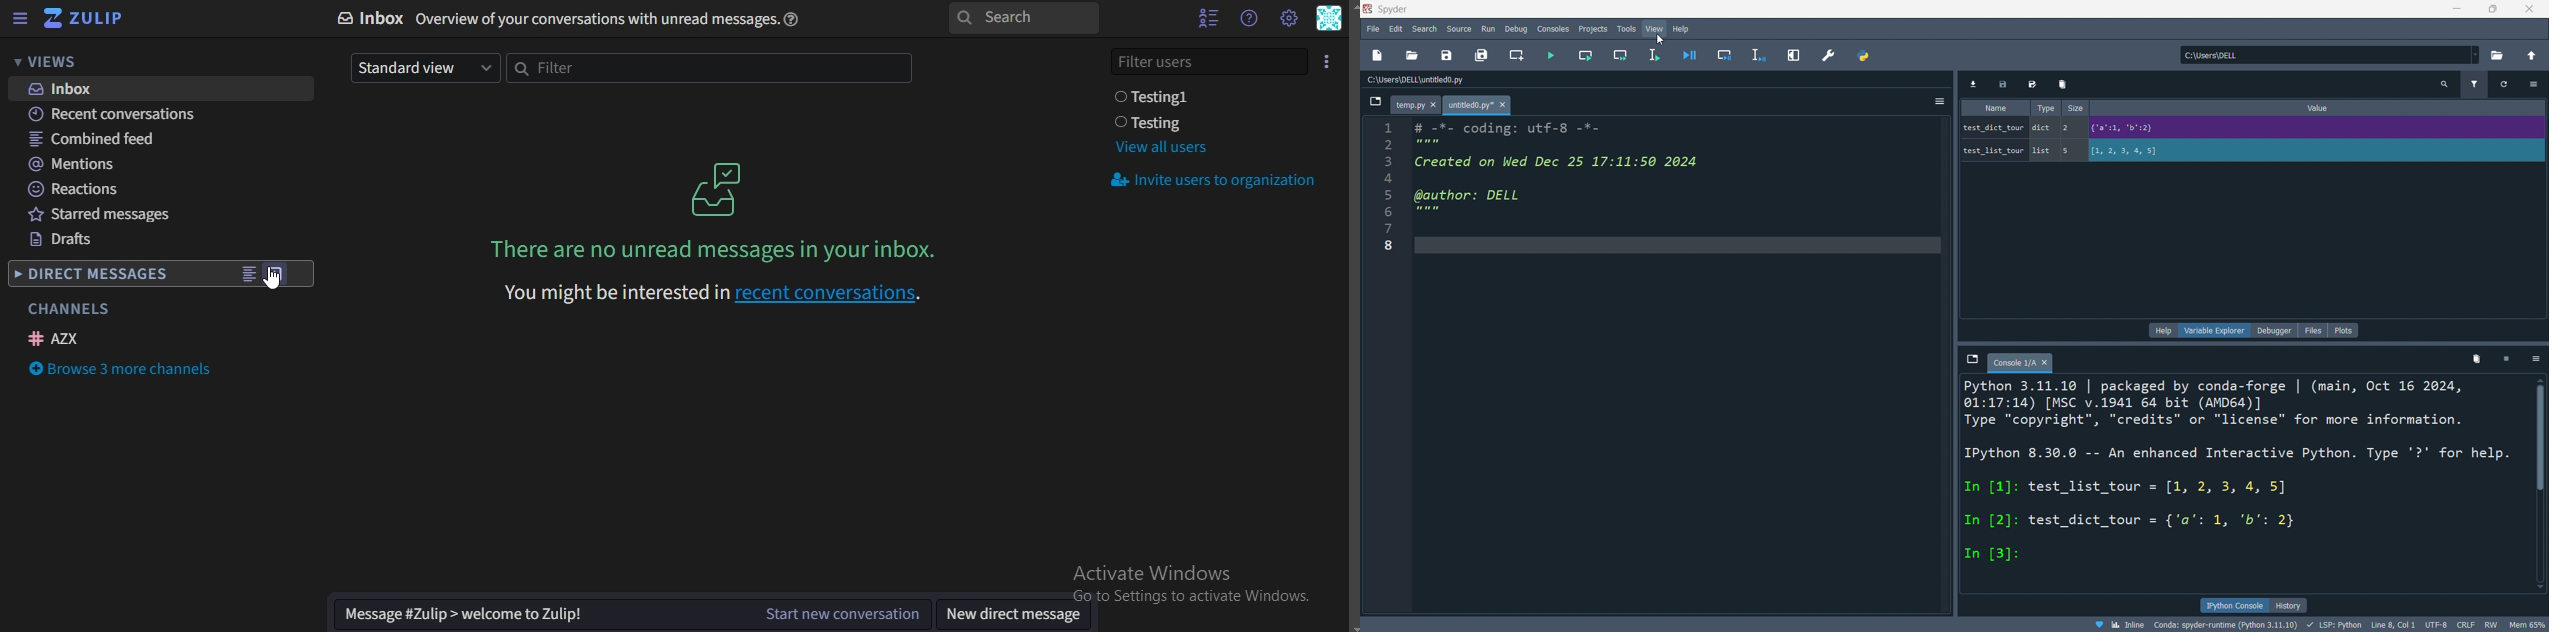 Image resolution: width=2576 pixels, height=644 pixels. Describe the element at coordinates (1515, 55) in the screenshot. I see `new cell` at that location.